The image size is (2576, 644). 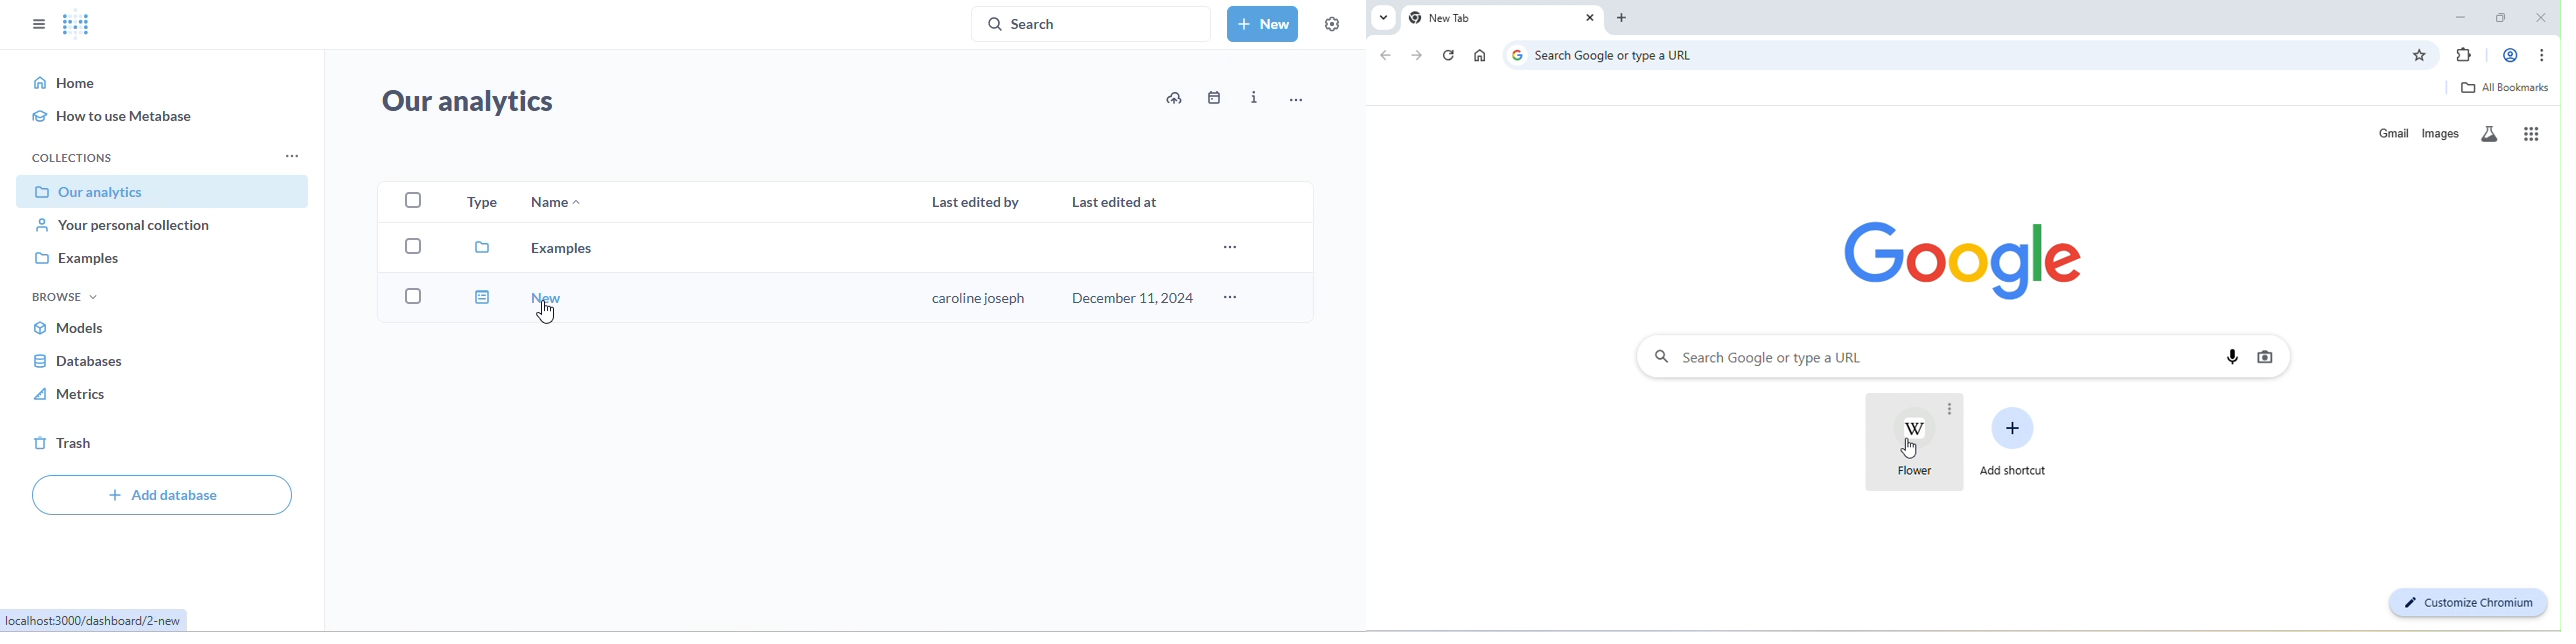 What do you see at coordinates (73, 158) in the screenshot?
I see `collections` at bounding box center [73, 158].